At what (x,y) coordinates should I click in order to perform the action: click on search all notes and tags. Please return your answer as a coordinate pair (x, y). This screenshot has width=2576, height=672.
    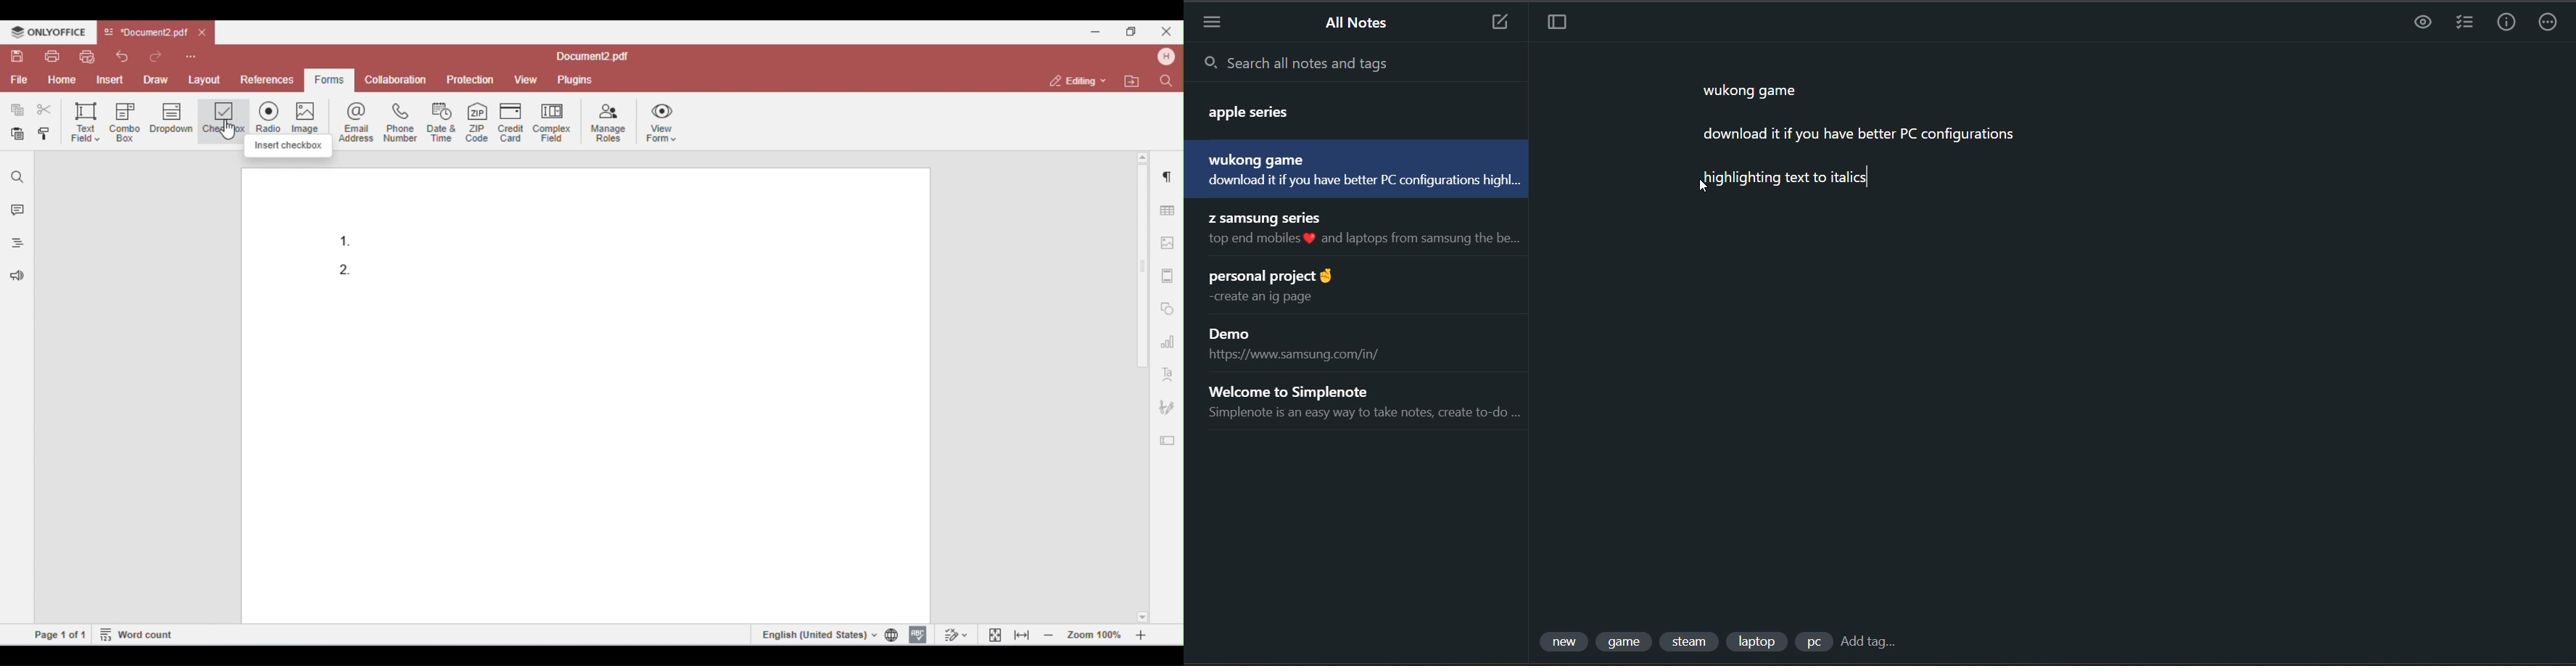
    Looking at the image, I should click on (1360, 62).